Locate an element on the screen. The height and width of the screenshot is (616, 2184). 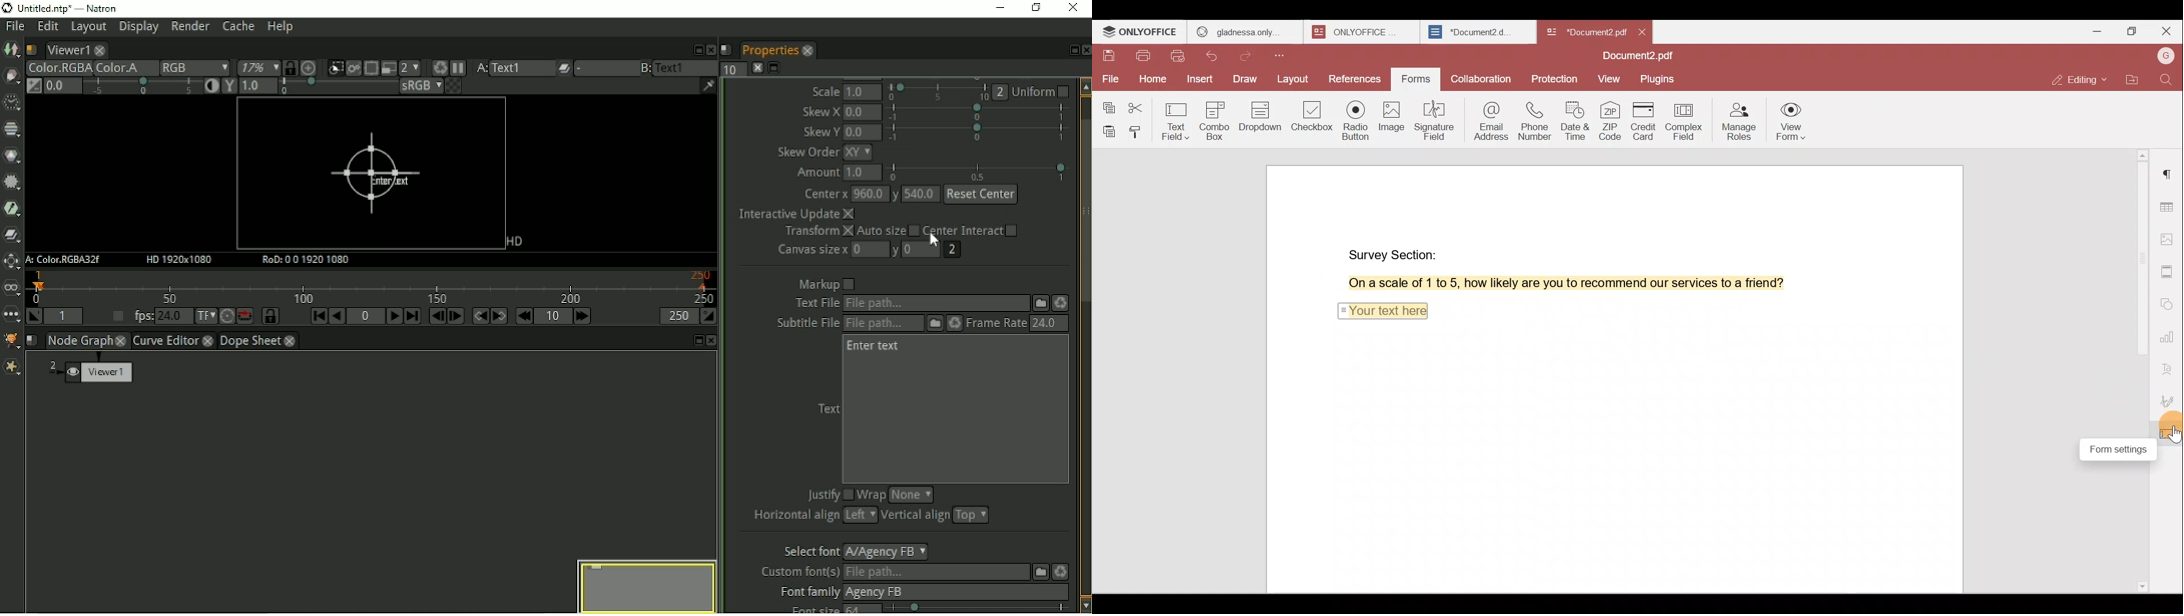
Maximize is located at coordinates (2131, 33).